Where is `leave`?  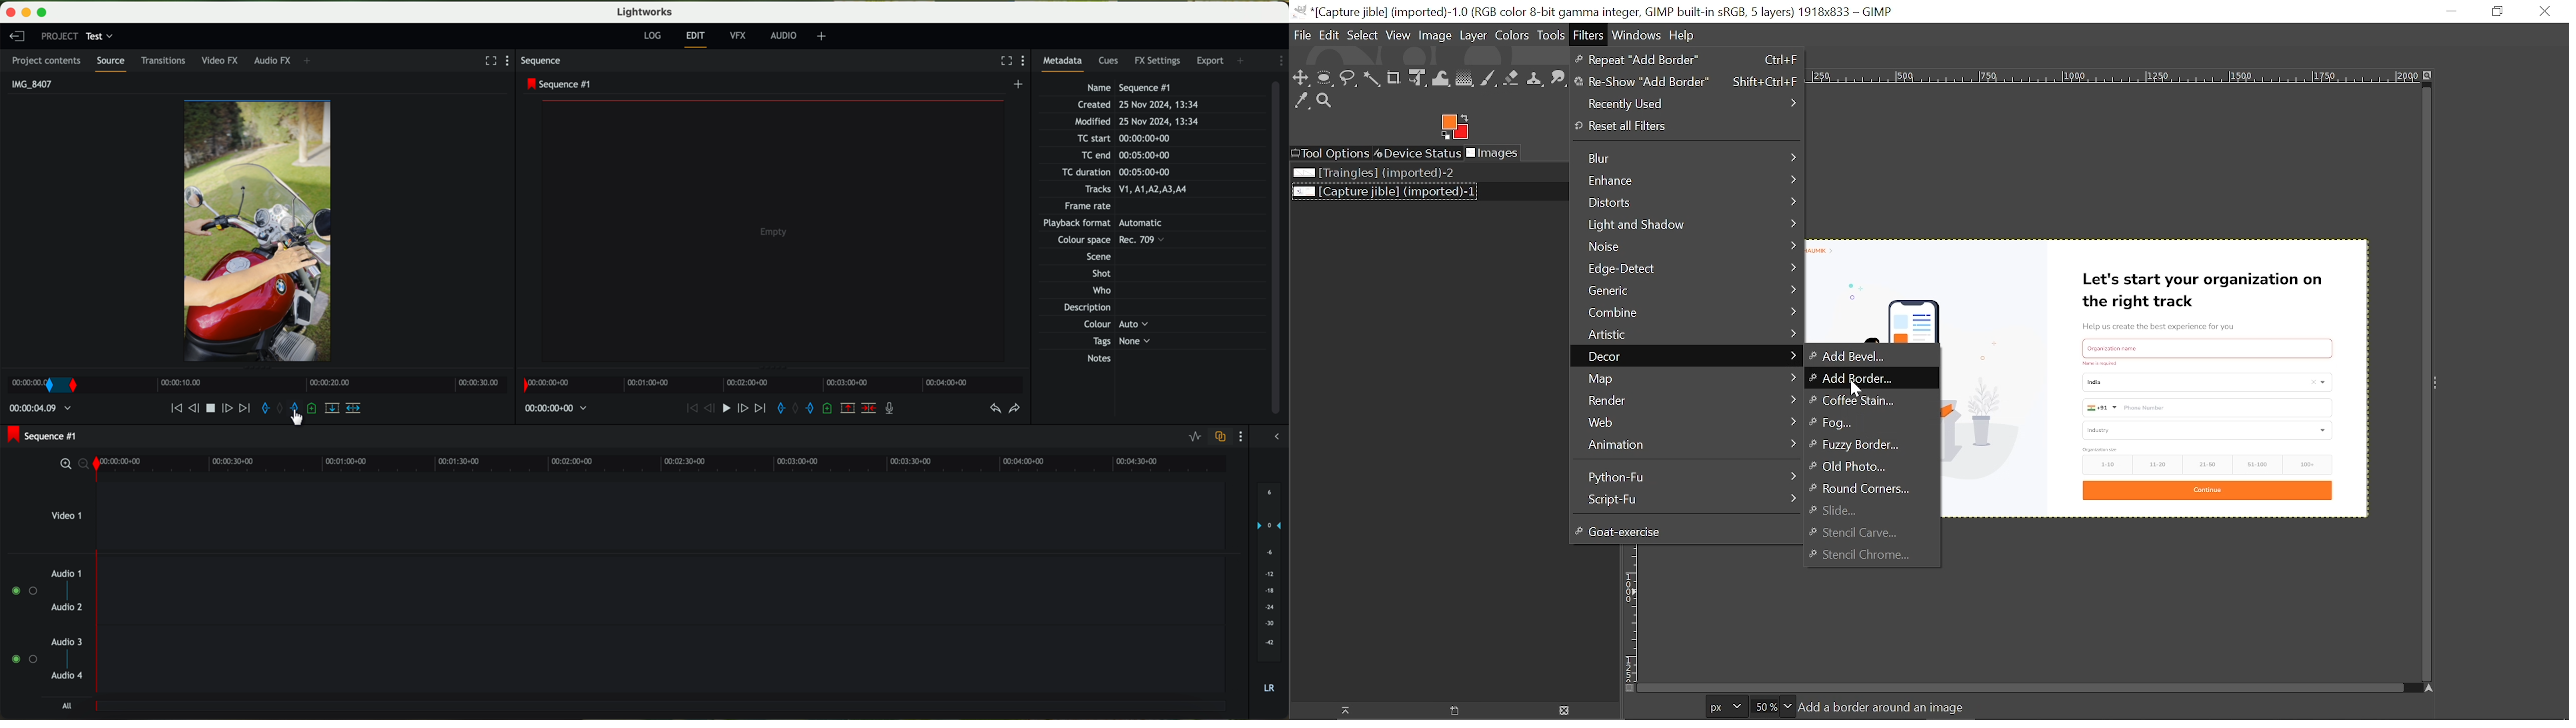
leave is located at coordinates (15, 36).